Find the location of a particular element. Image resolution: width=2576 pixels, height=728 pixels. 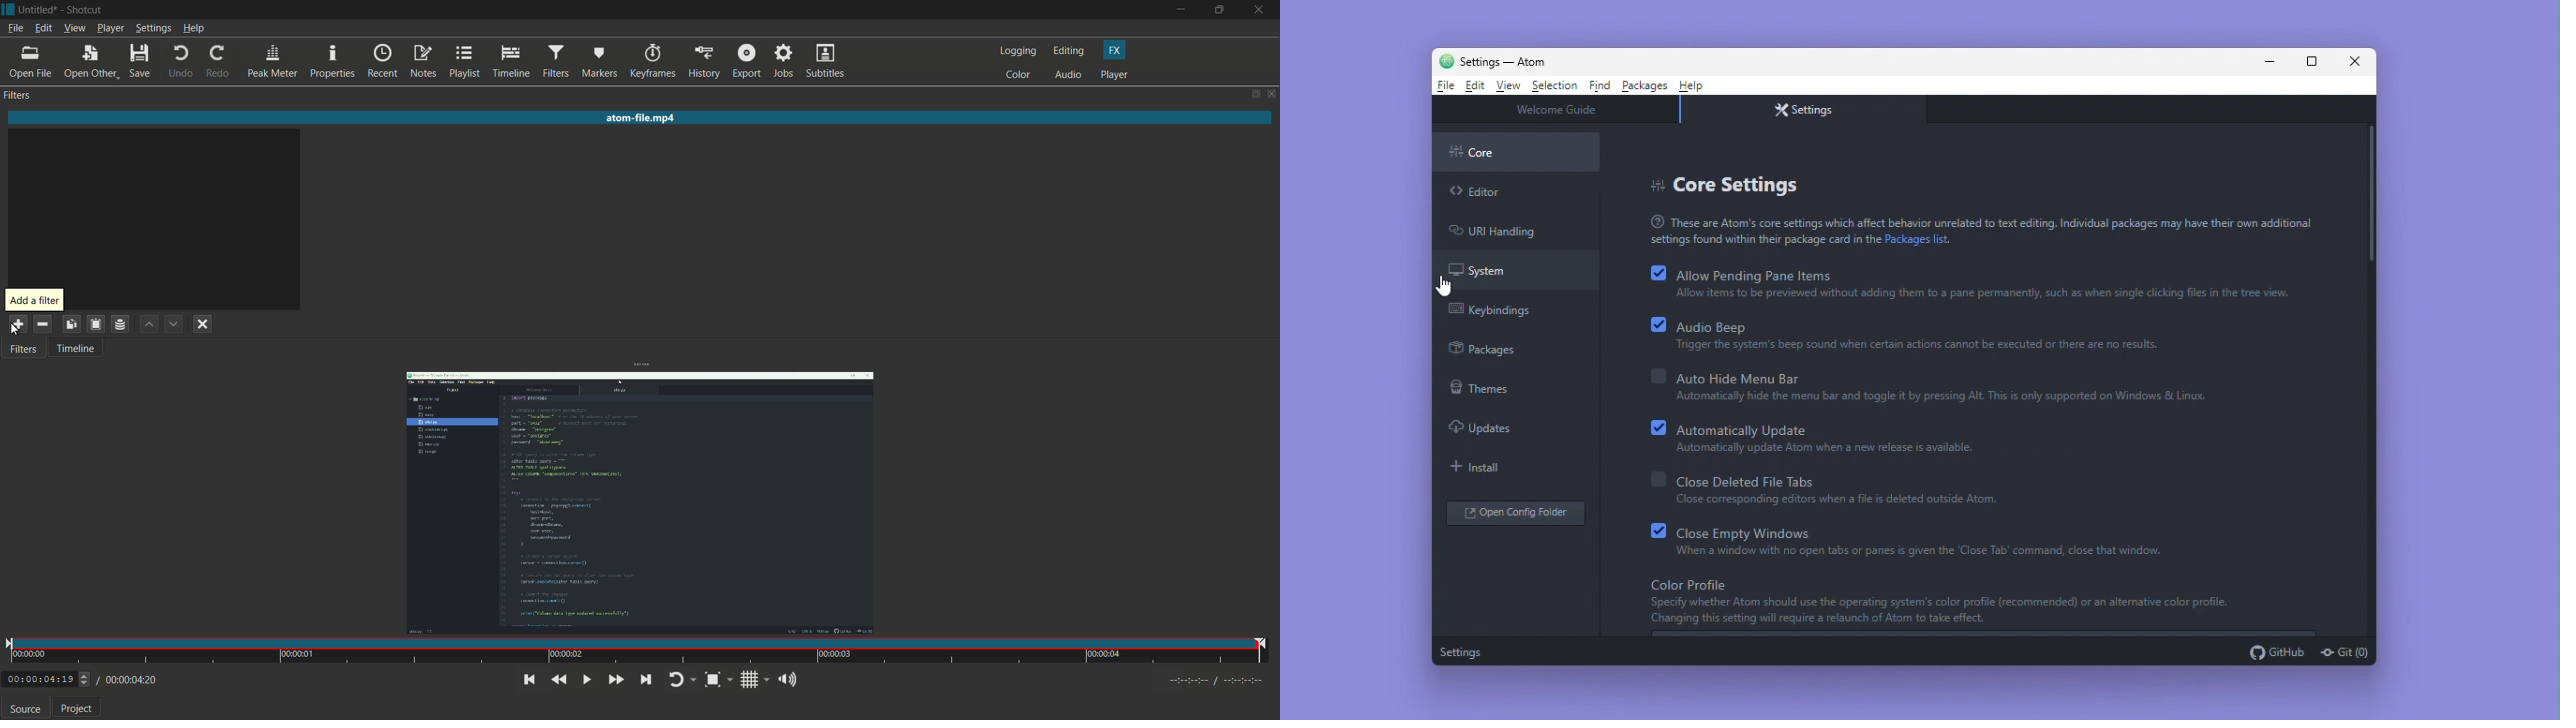

Allow items to be previewed without adding them to a pane permanently, such as when single clicking files in the tree view. is located at coordinates (1981, 293).